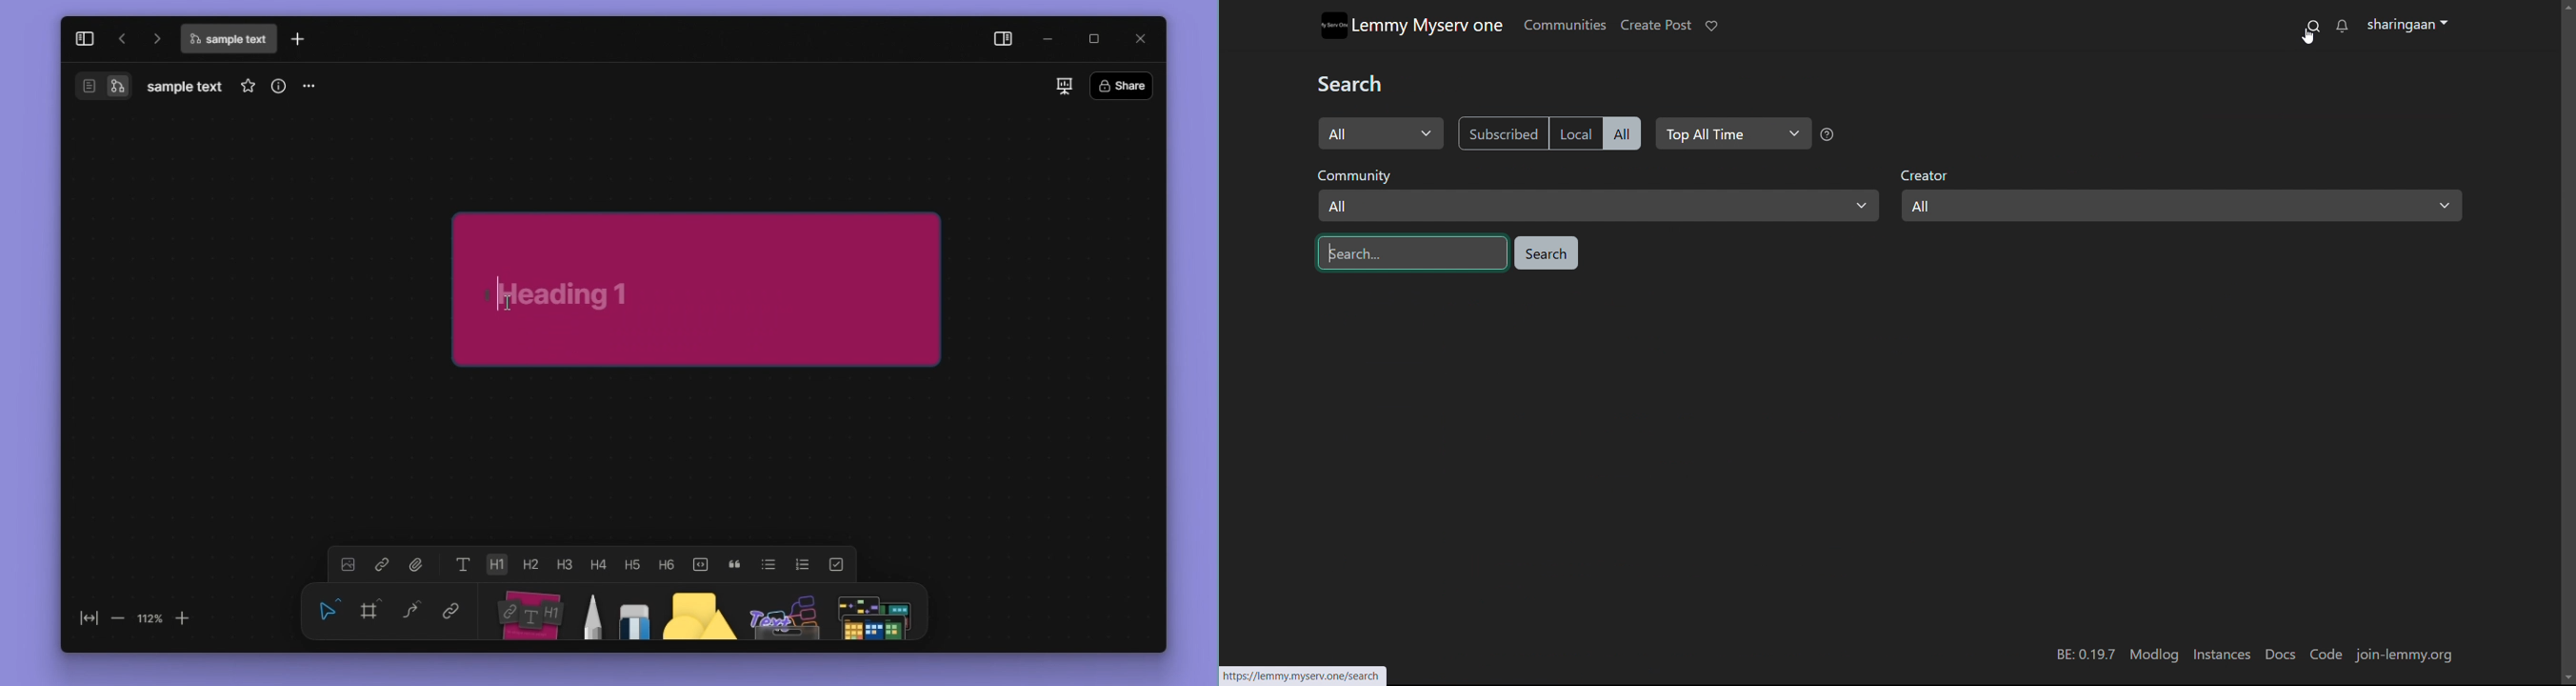  What do you see at coordinates (117, 86) in the screenshot?
I see `switch` at bounding box center [117, 86].